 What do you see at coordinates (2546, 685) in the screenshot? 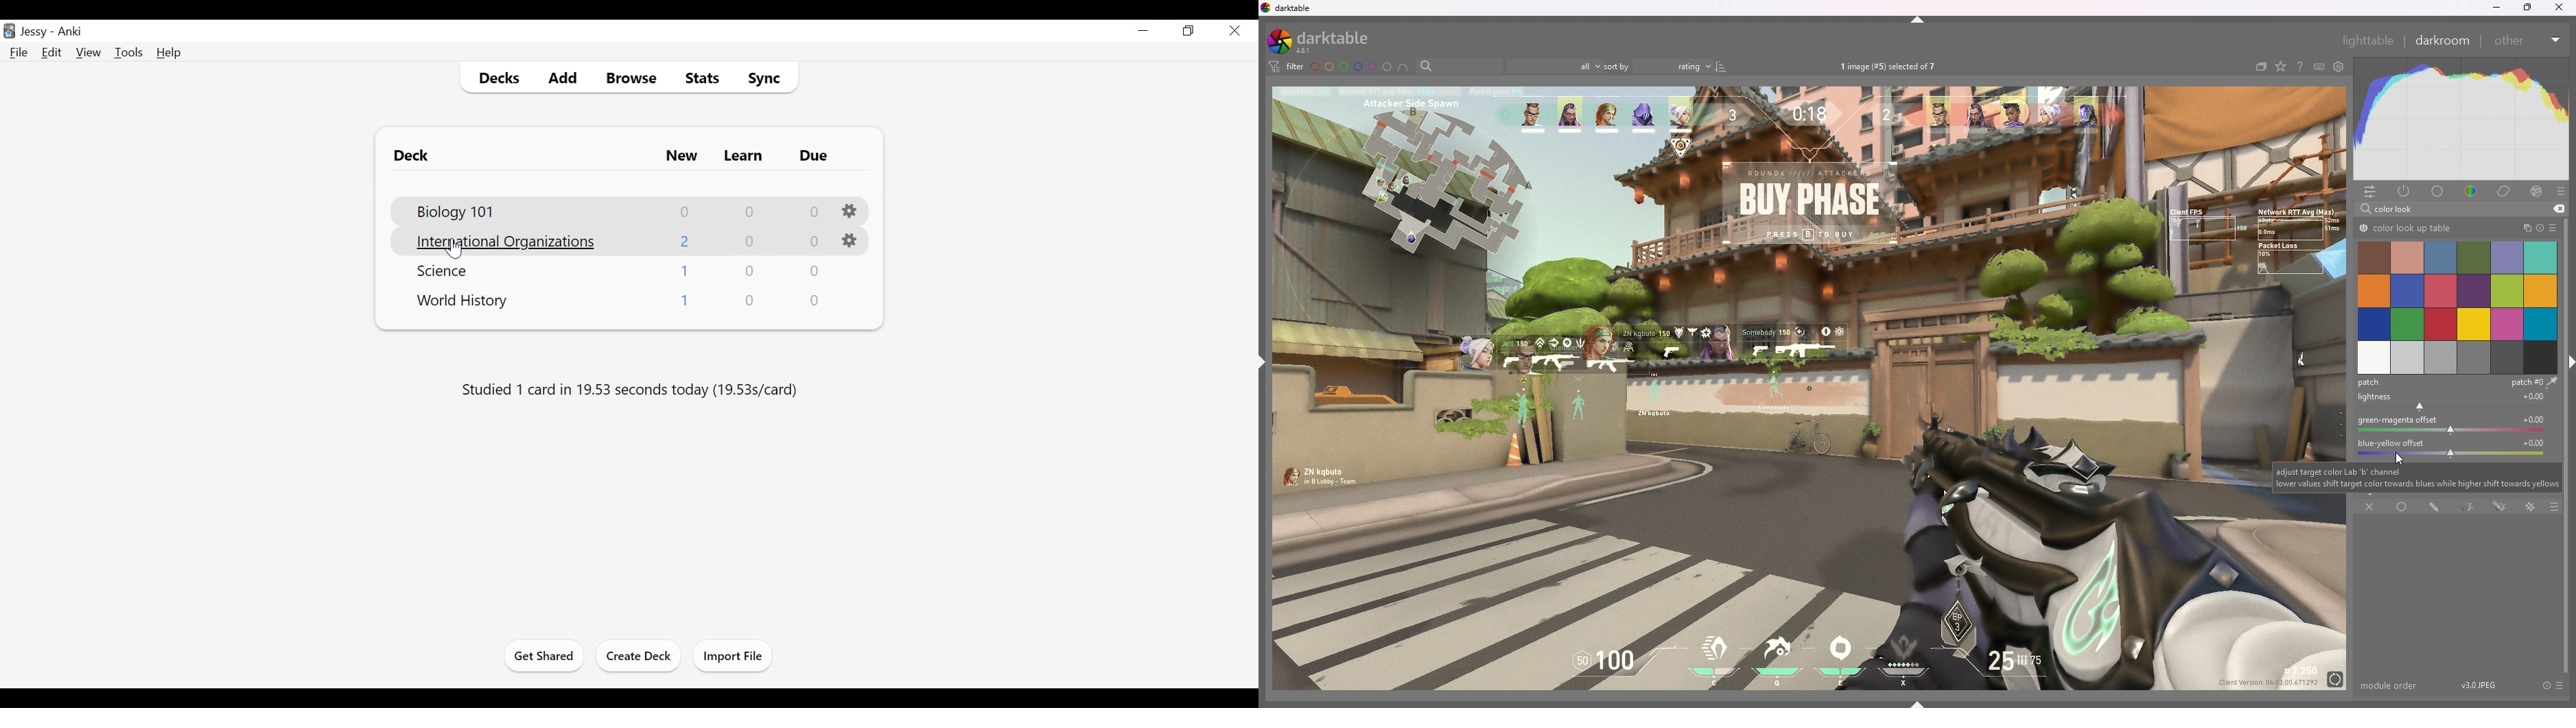
I see `reset` at bounding box center [2546, 685].